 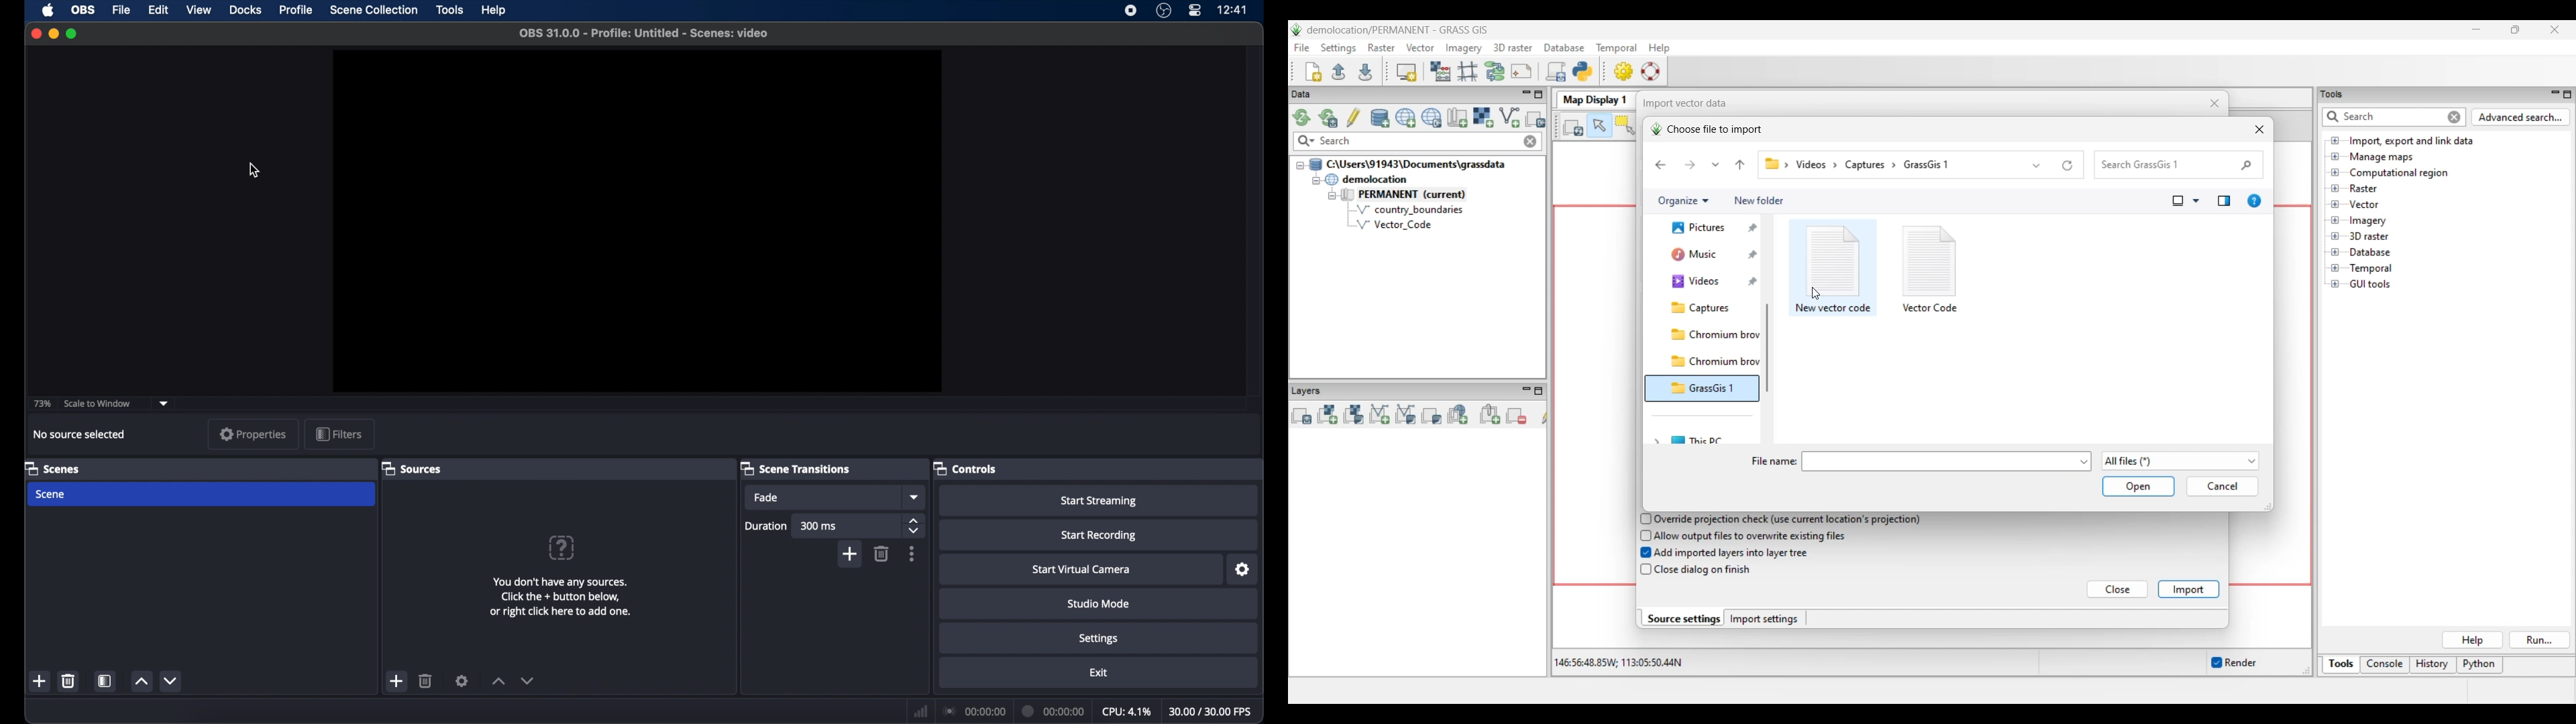 I want to click on add, so click(x=396, y=681).